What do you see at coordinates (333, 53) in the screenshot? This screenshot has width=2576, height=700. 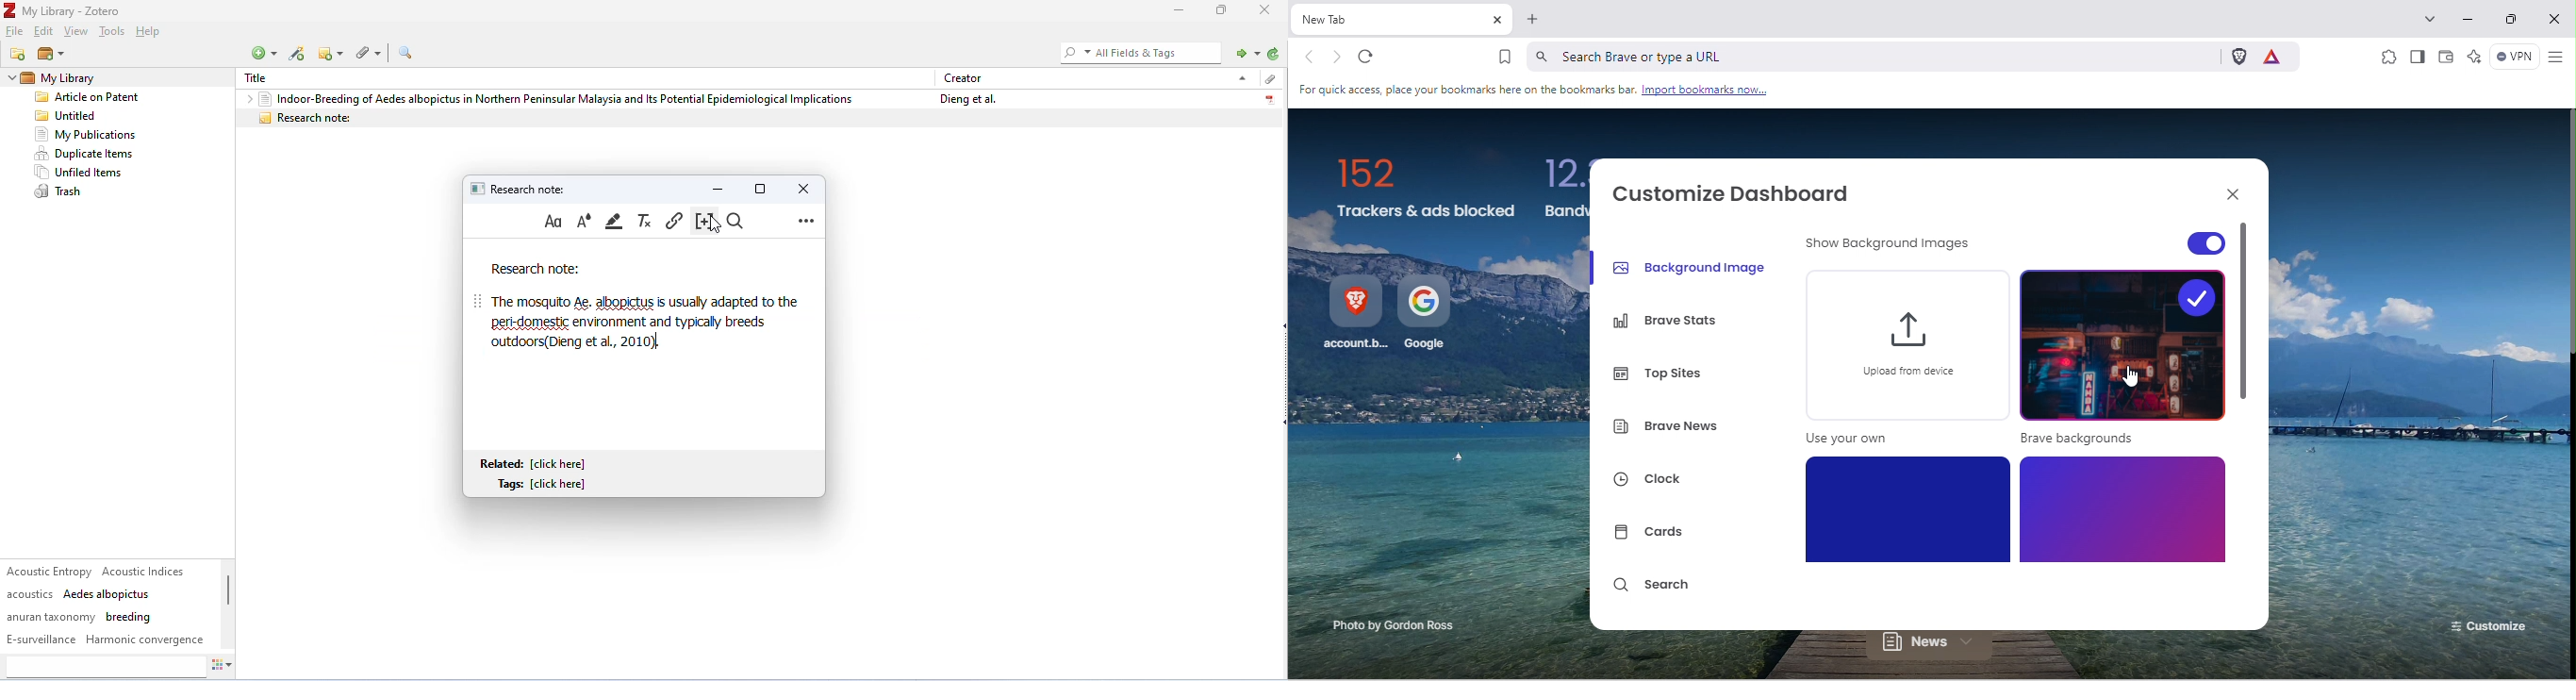 I see `new note` at bounding box center [333, 53].